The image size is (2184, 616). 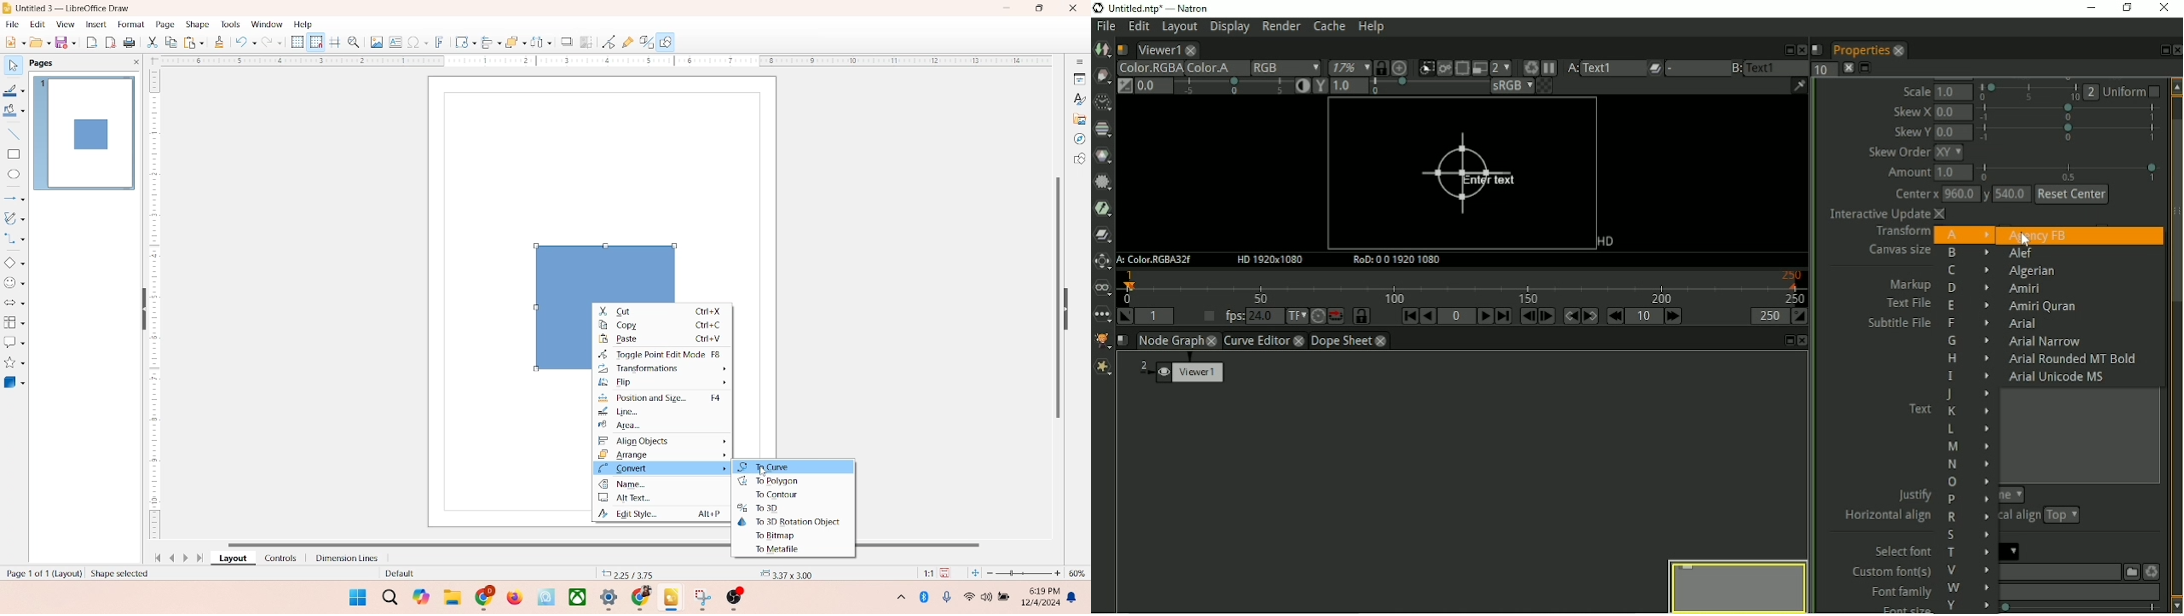 What do you see at coordinates (664, 453) in the screenshot?
I see `arrange` at bounding box center [664, 453].